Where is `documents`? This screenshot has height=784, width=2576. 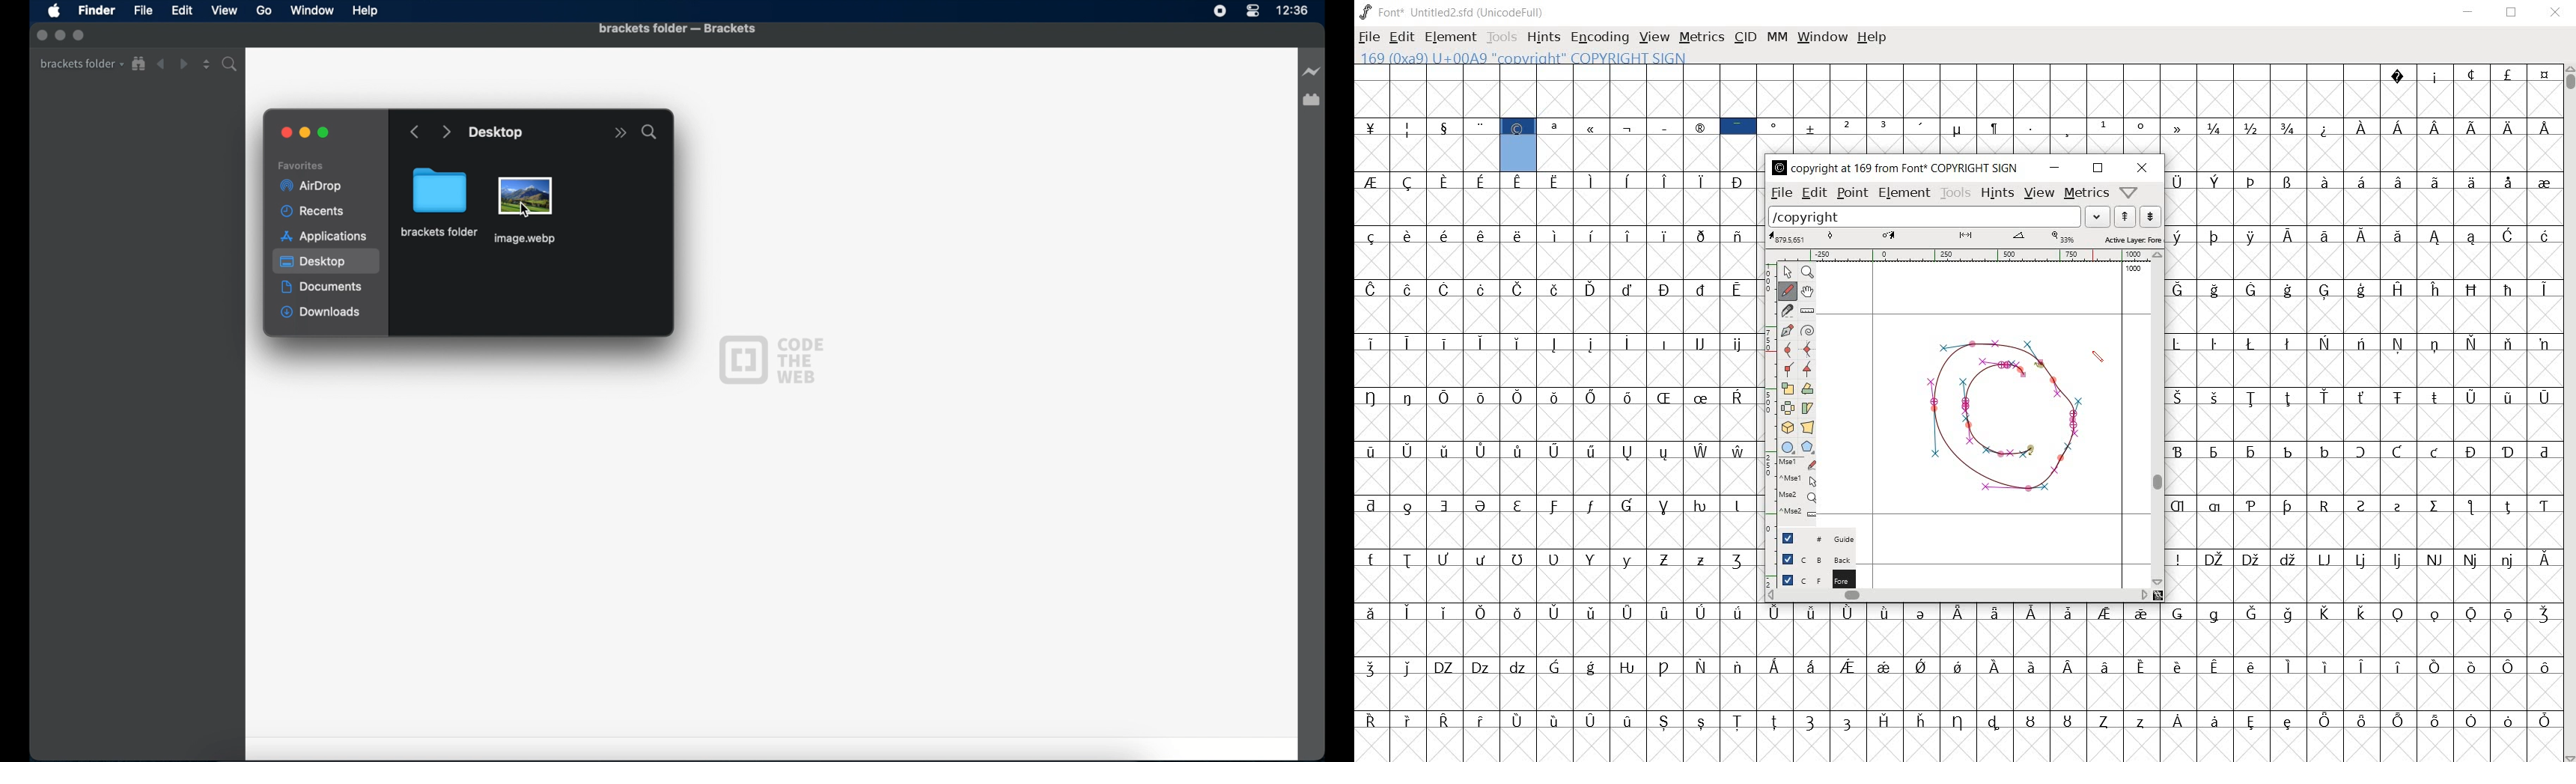 documents is located at coordinates (322, 287).